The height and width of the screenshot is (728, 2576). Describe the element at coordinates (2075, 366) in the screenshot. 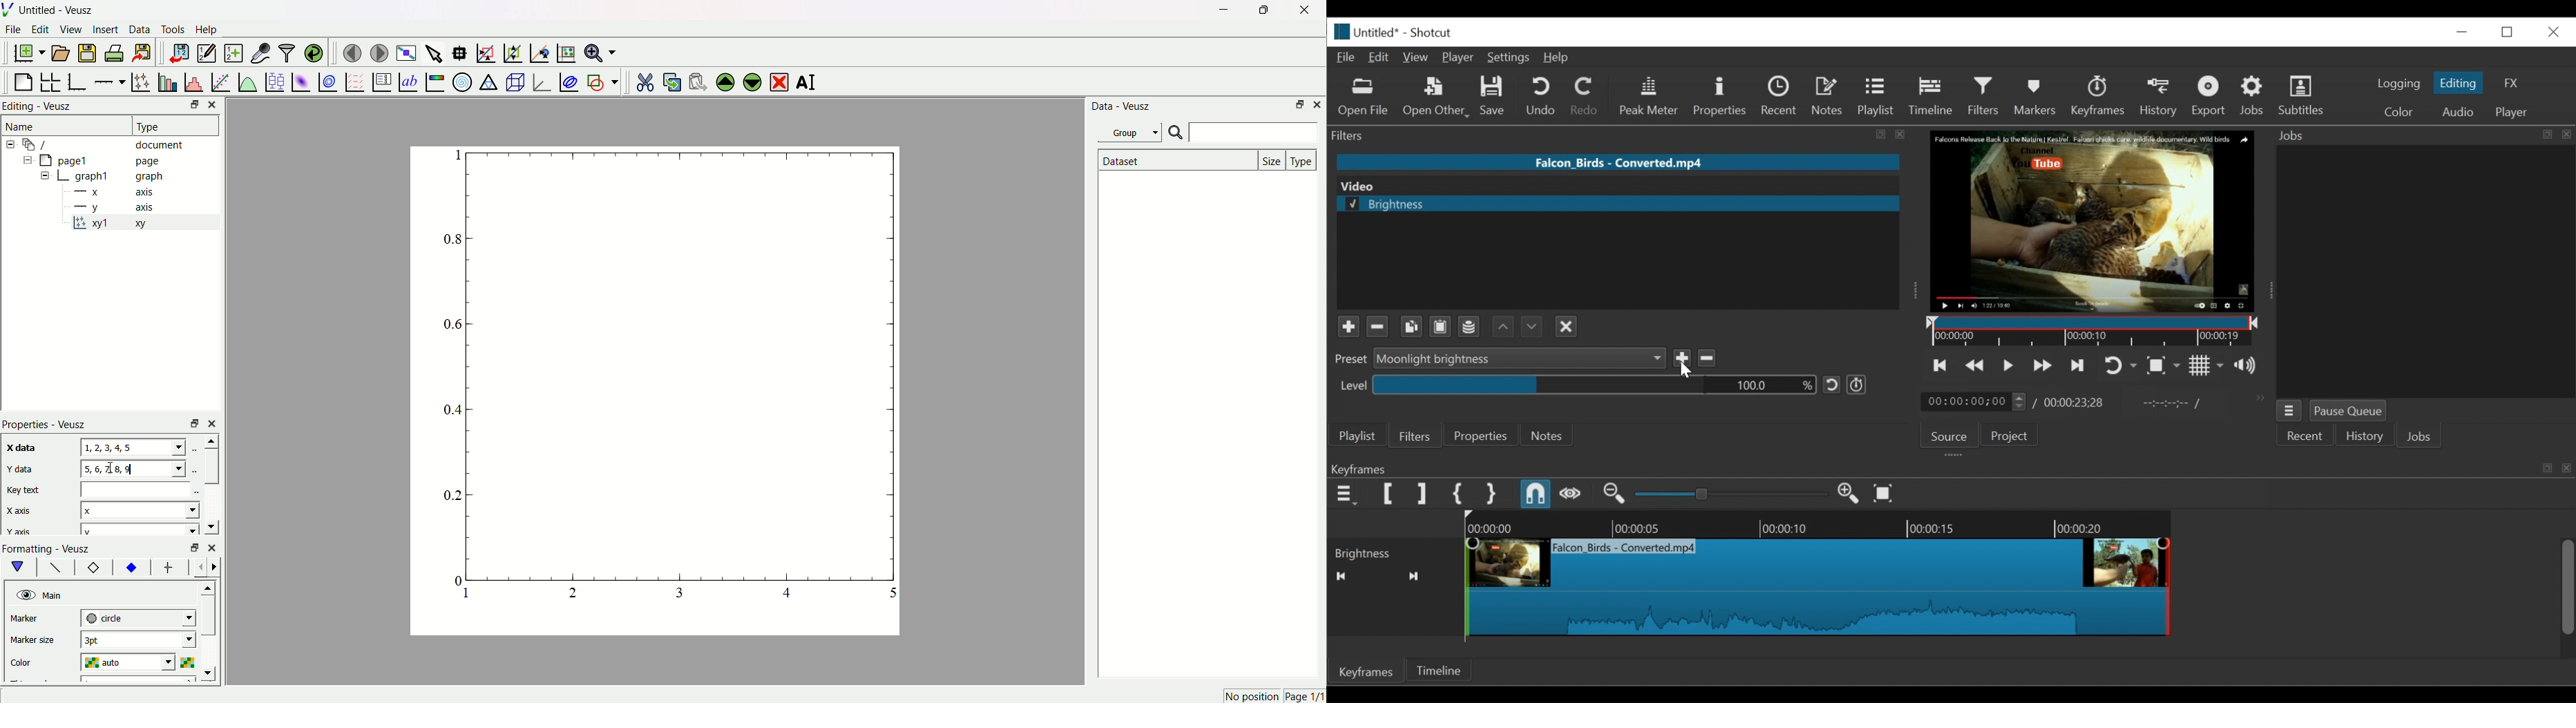

I see `Skip to the next point` at that location.